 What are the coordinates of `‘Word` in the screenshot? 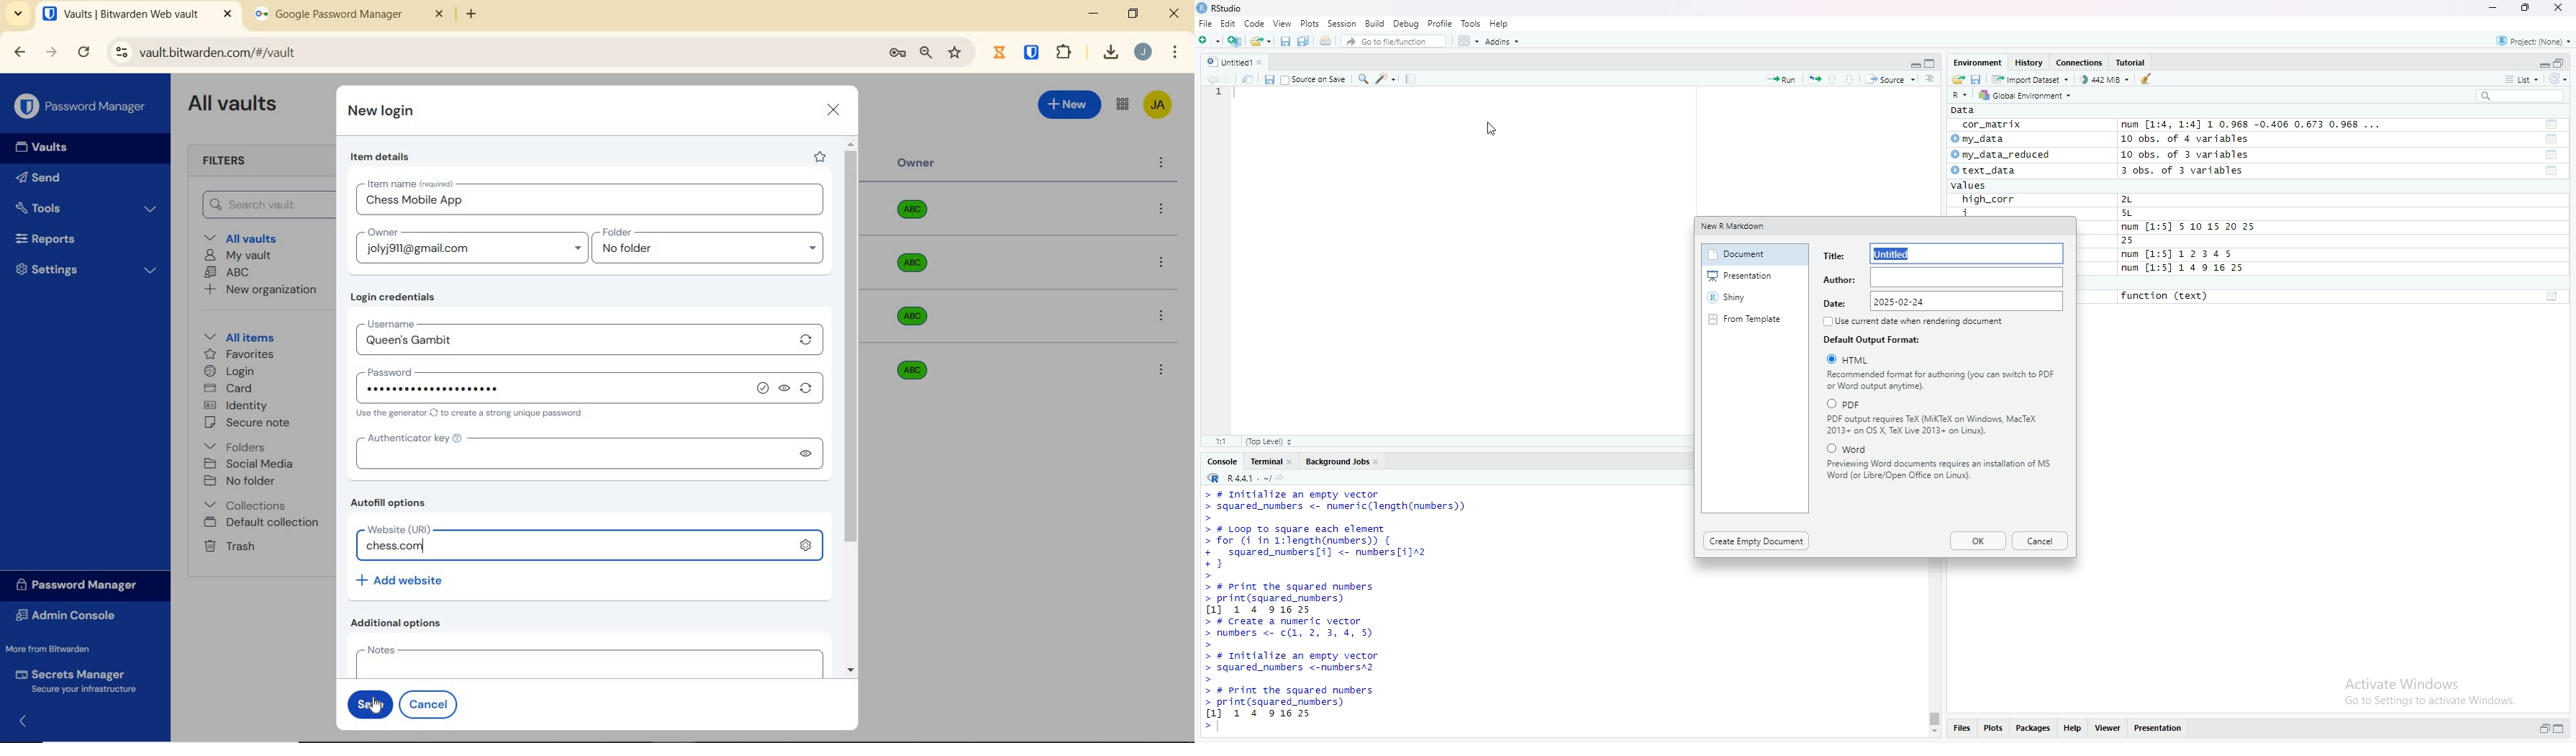 It's located at (1854, 448).